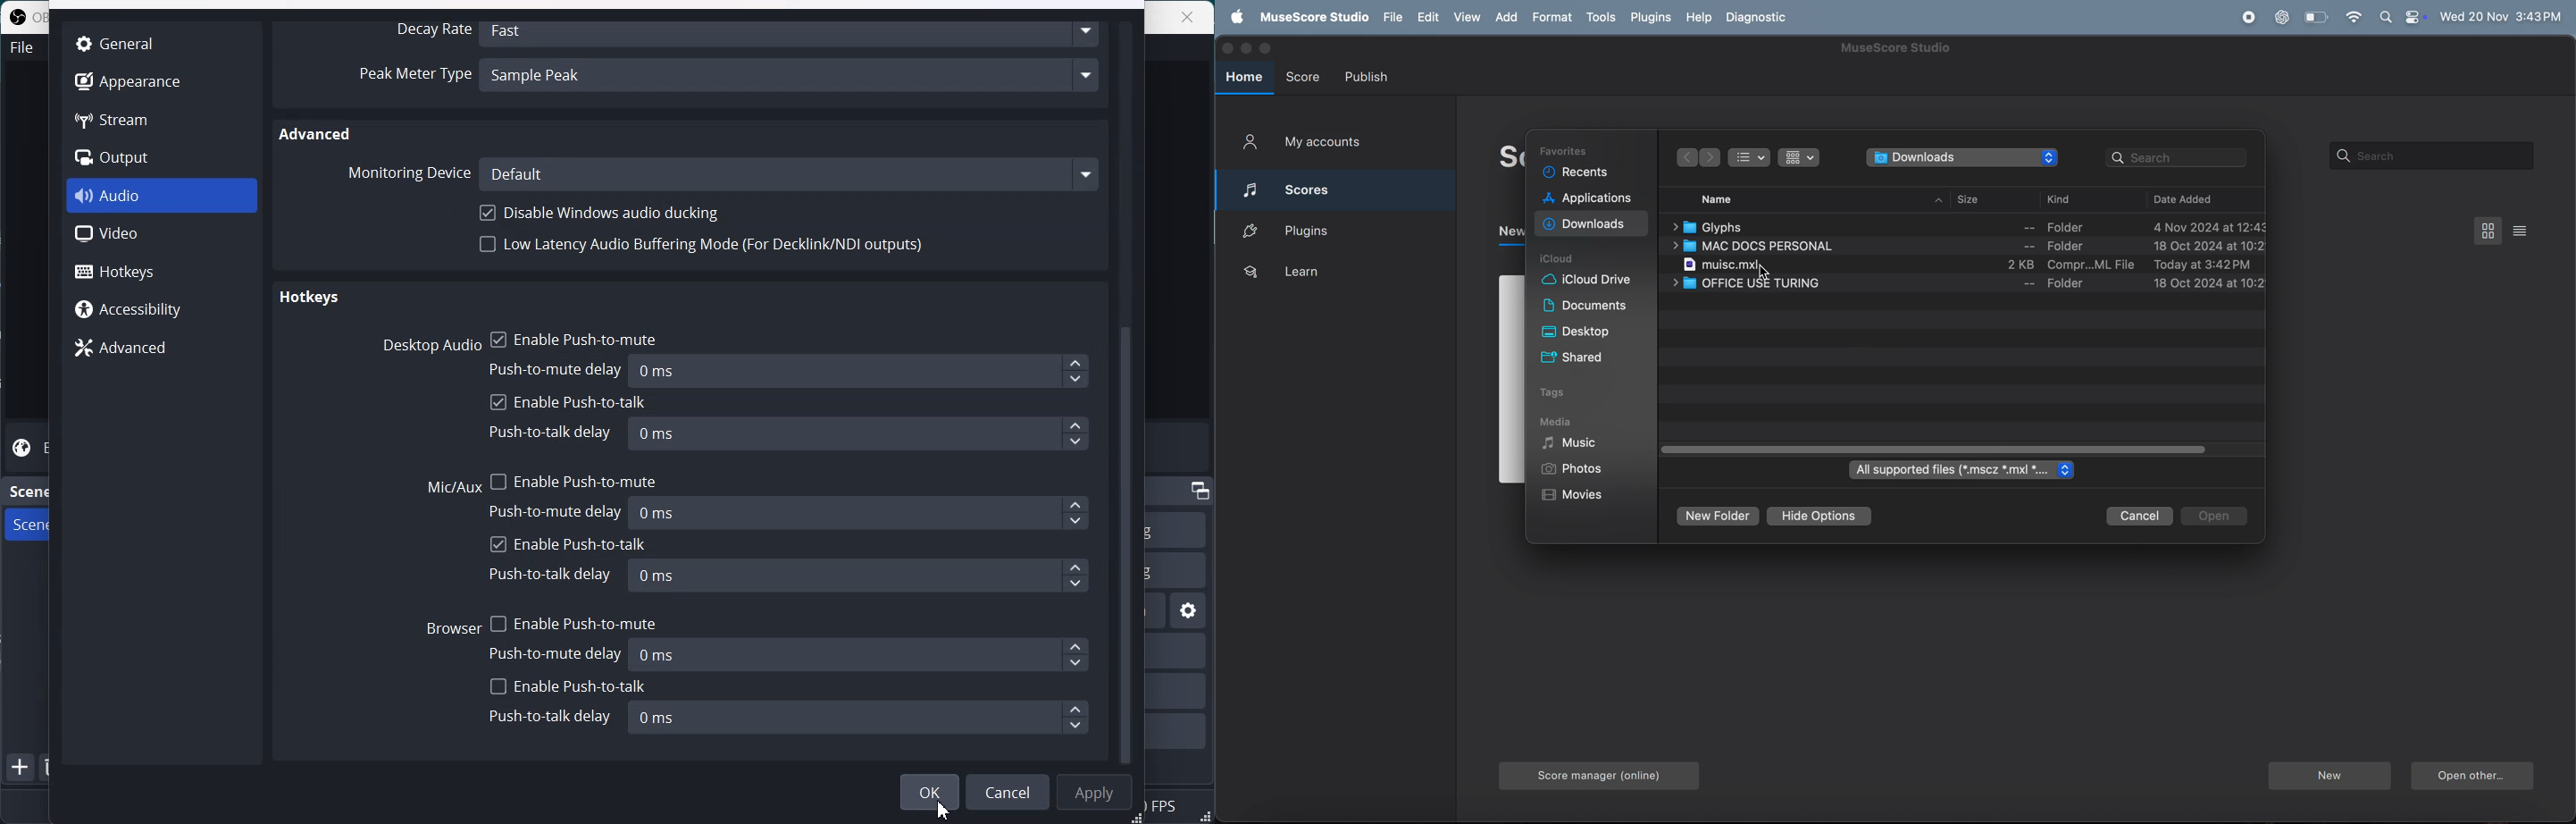 This screenshot has height=840, width=2576. What do you see at coordinates (317, 133) in the screenshot?
I see `Advanced` at bounding box center [317, 133].